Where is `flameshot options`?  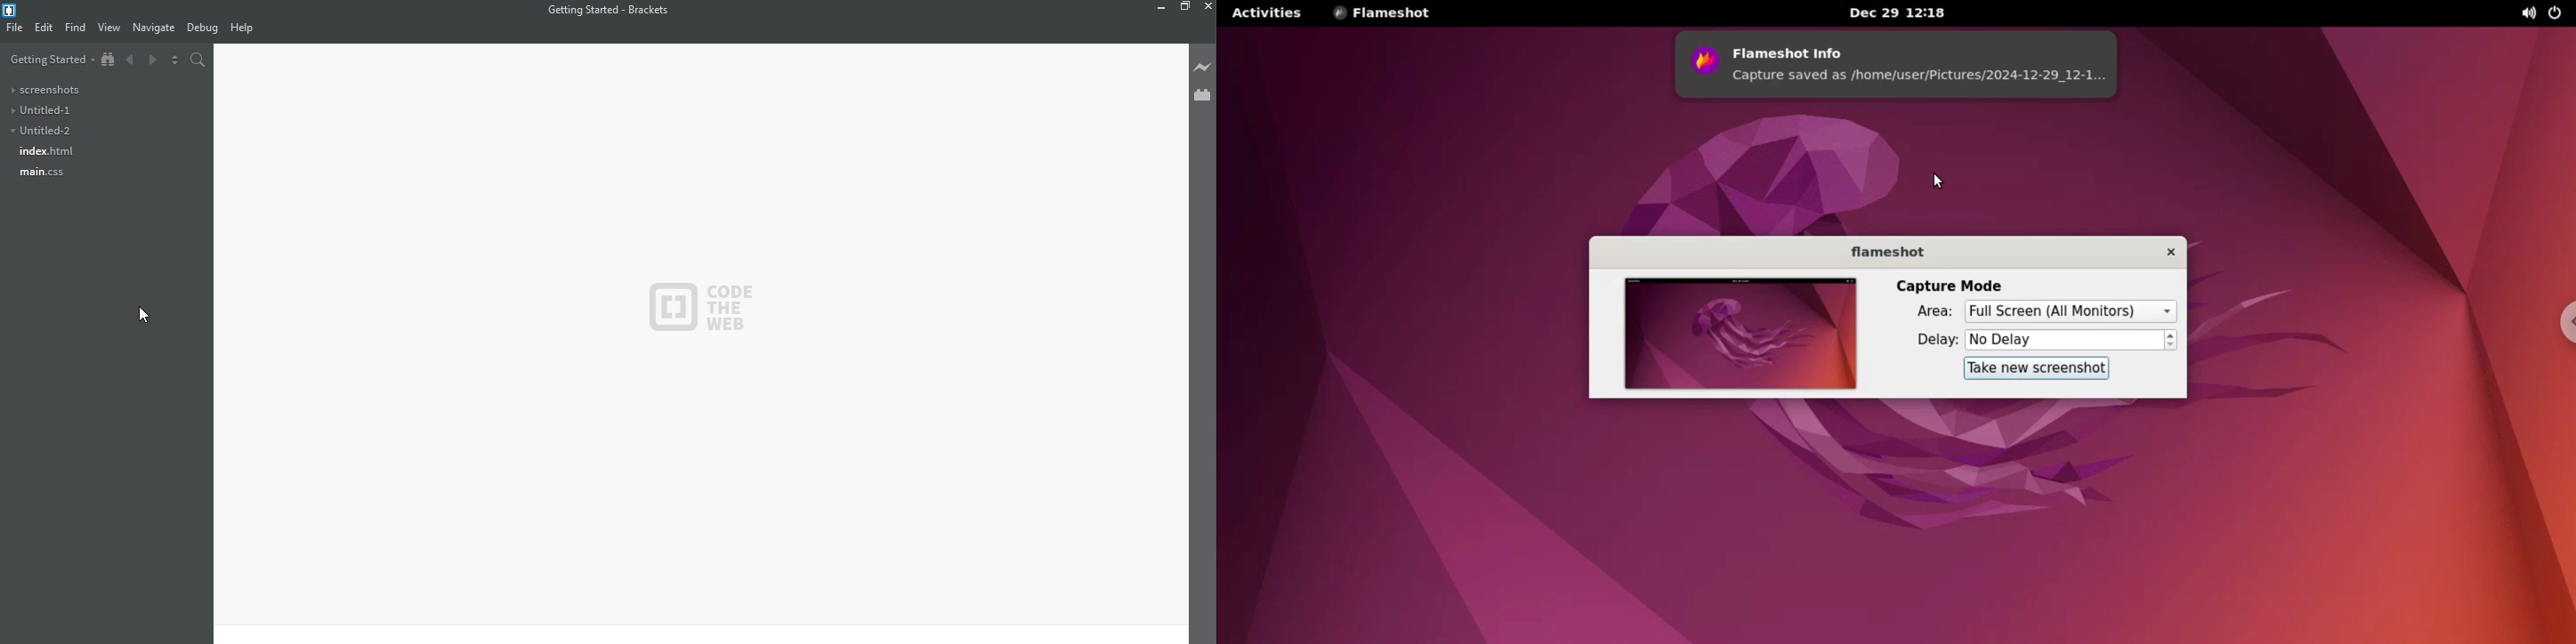 flameshot options is located at coordinates (1387, 14).